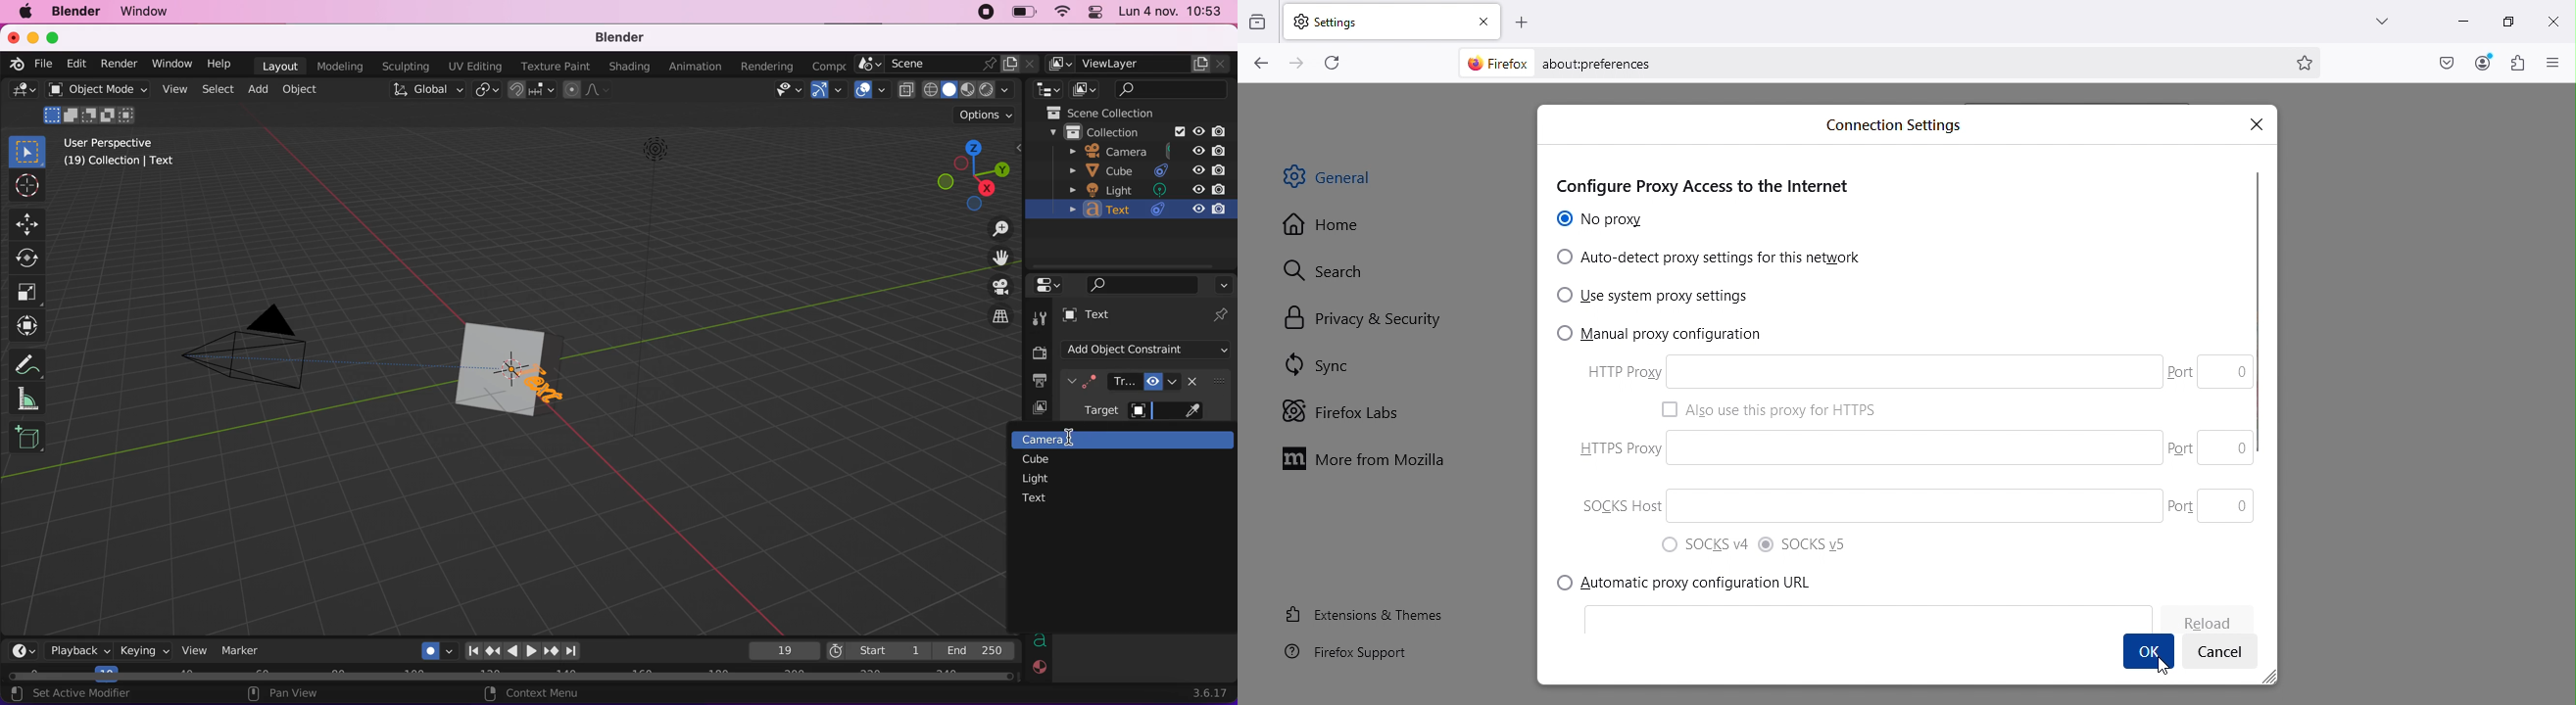 This screenshot has height=728, width=2576. I want to click on output, so click(1038, 381).